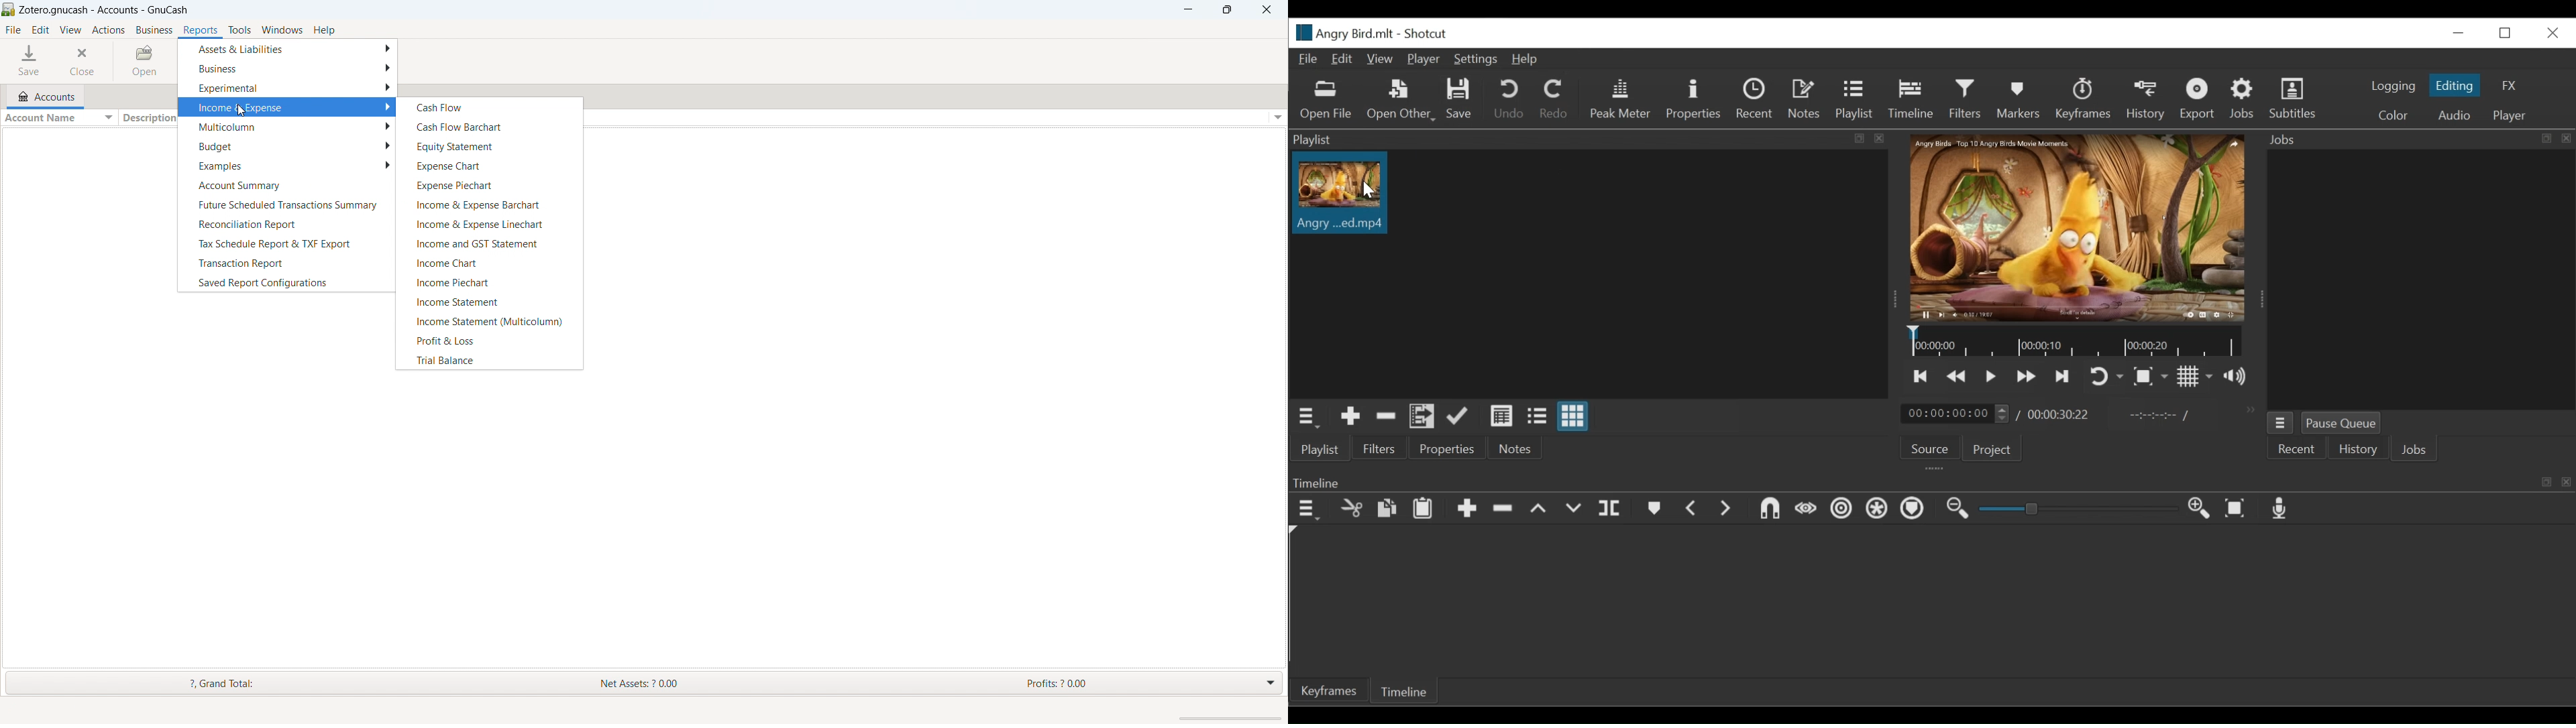 This screenshot has height=728, width=2576. Describe the element at coordinates (2392, 88) in the screenshot. I see `logging` at that location.